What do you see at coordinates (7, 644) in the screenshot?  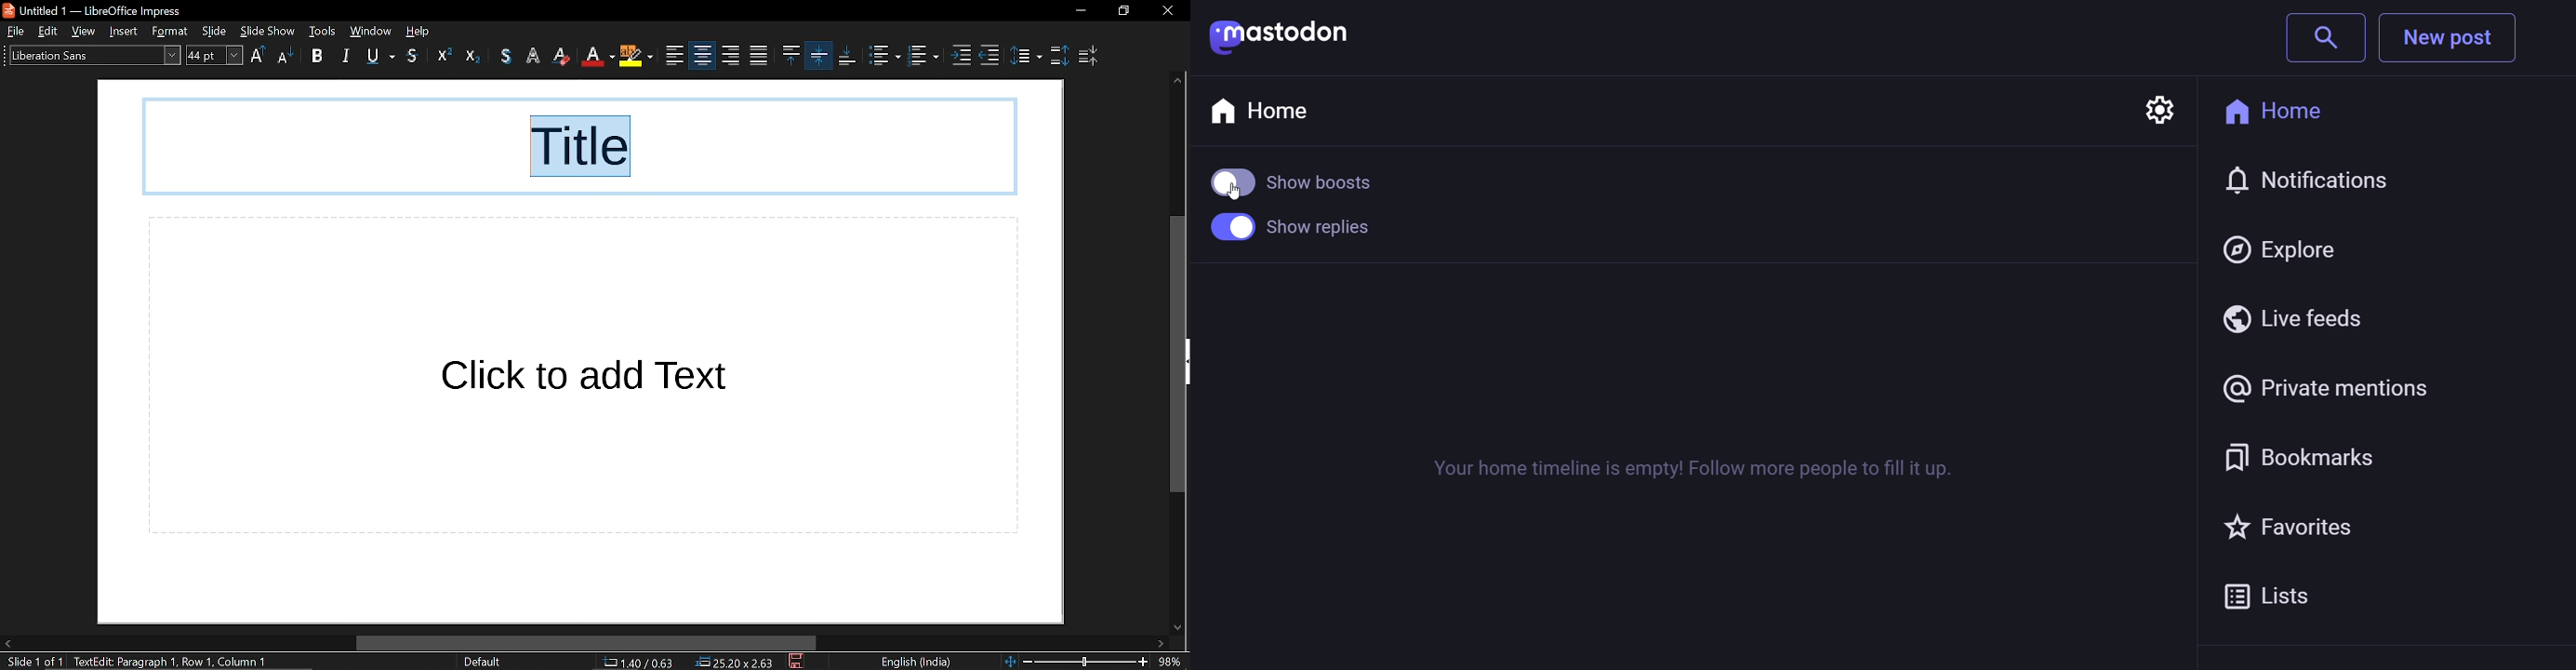 I see `move left` at bounding box center [7, 644].